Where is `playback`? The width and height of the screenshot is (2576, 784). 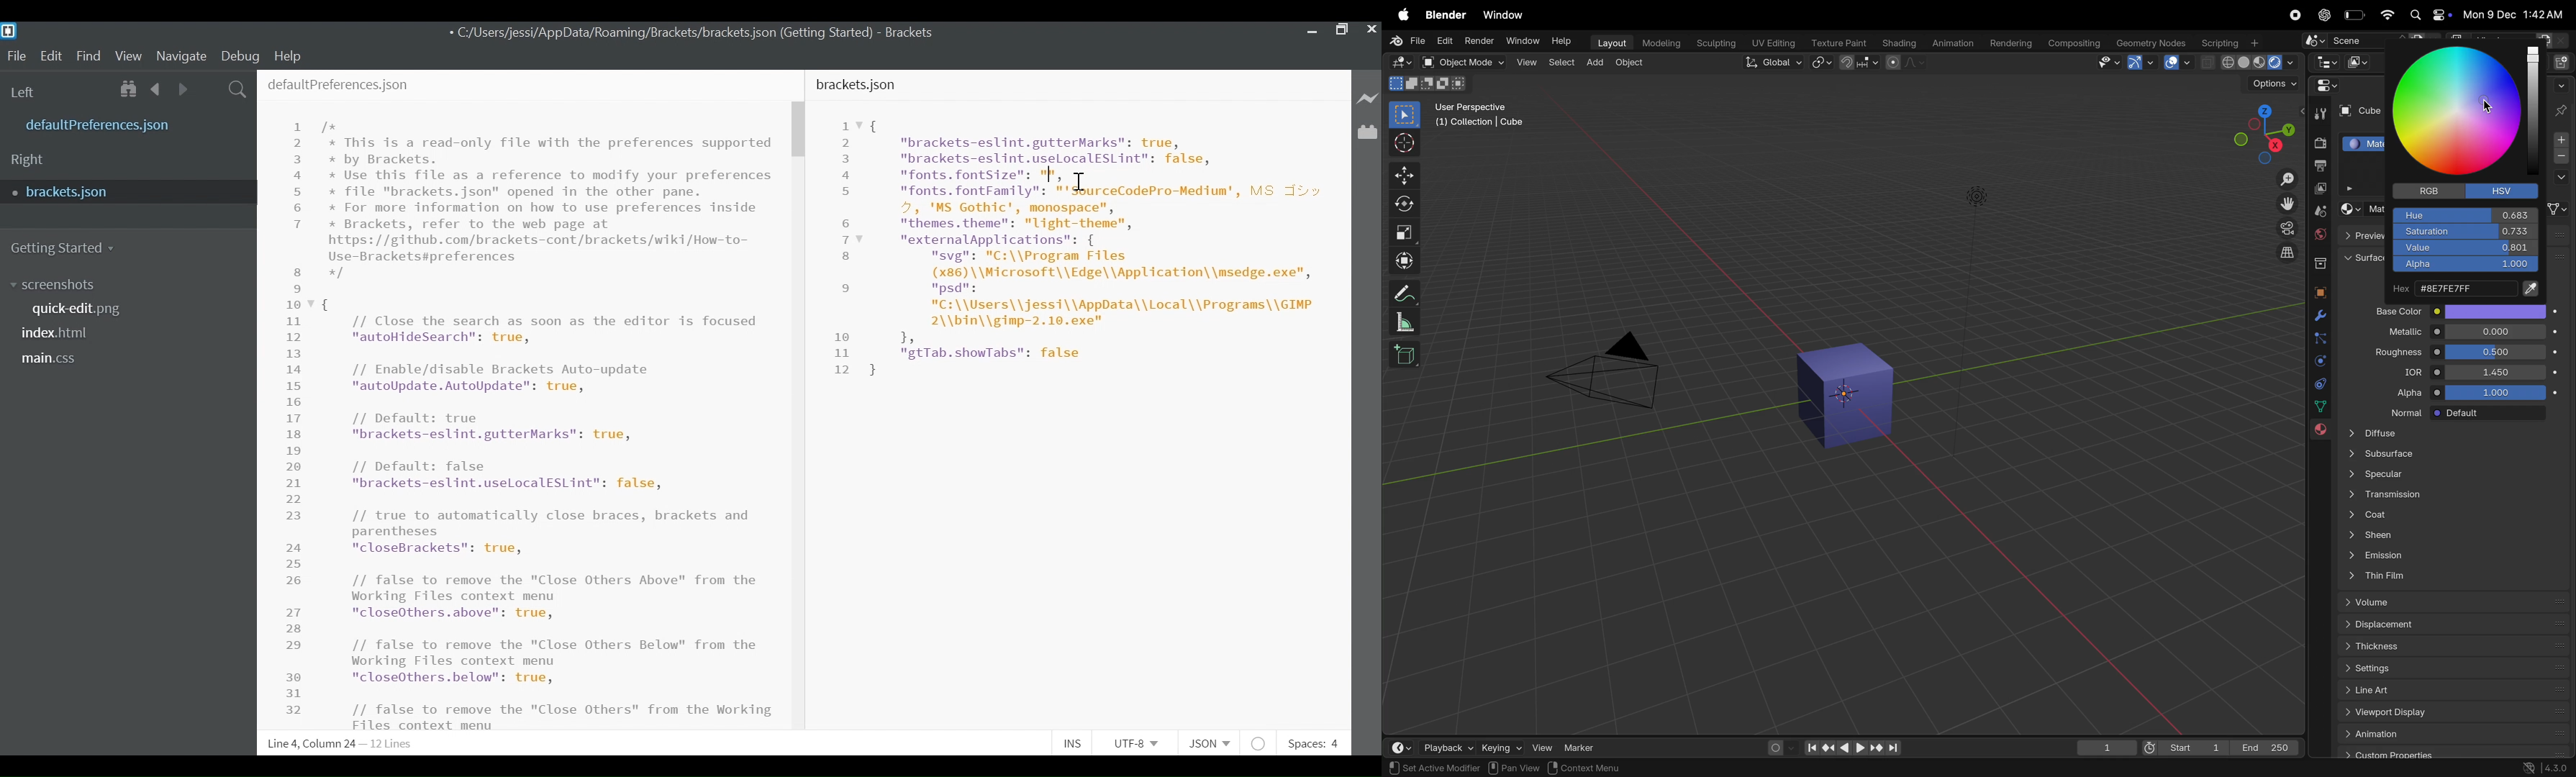 playback is located at coordinates (1436, 745).